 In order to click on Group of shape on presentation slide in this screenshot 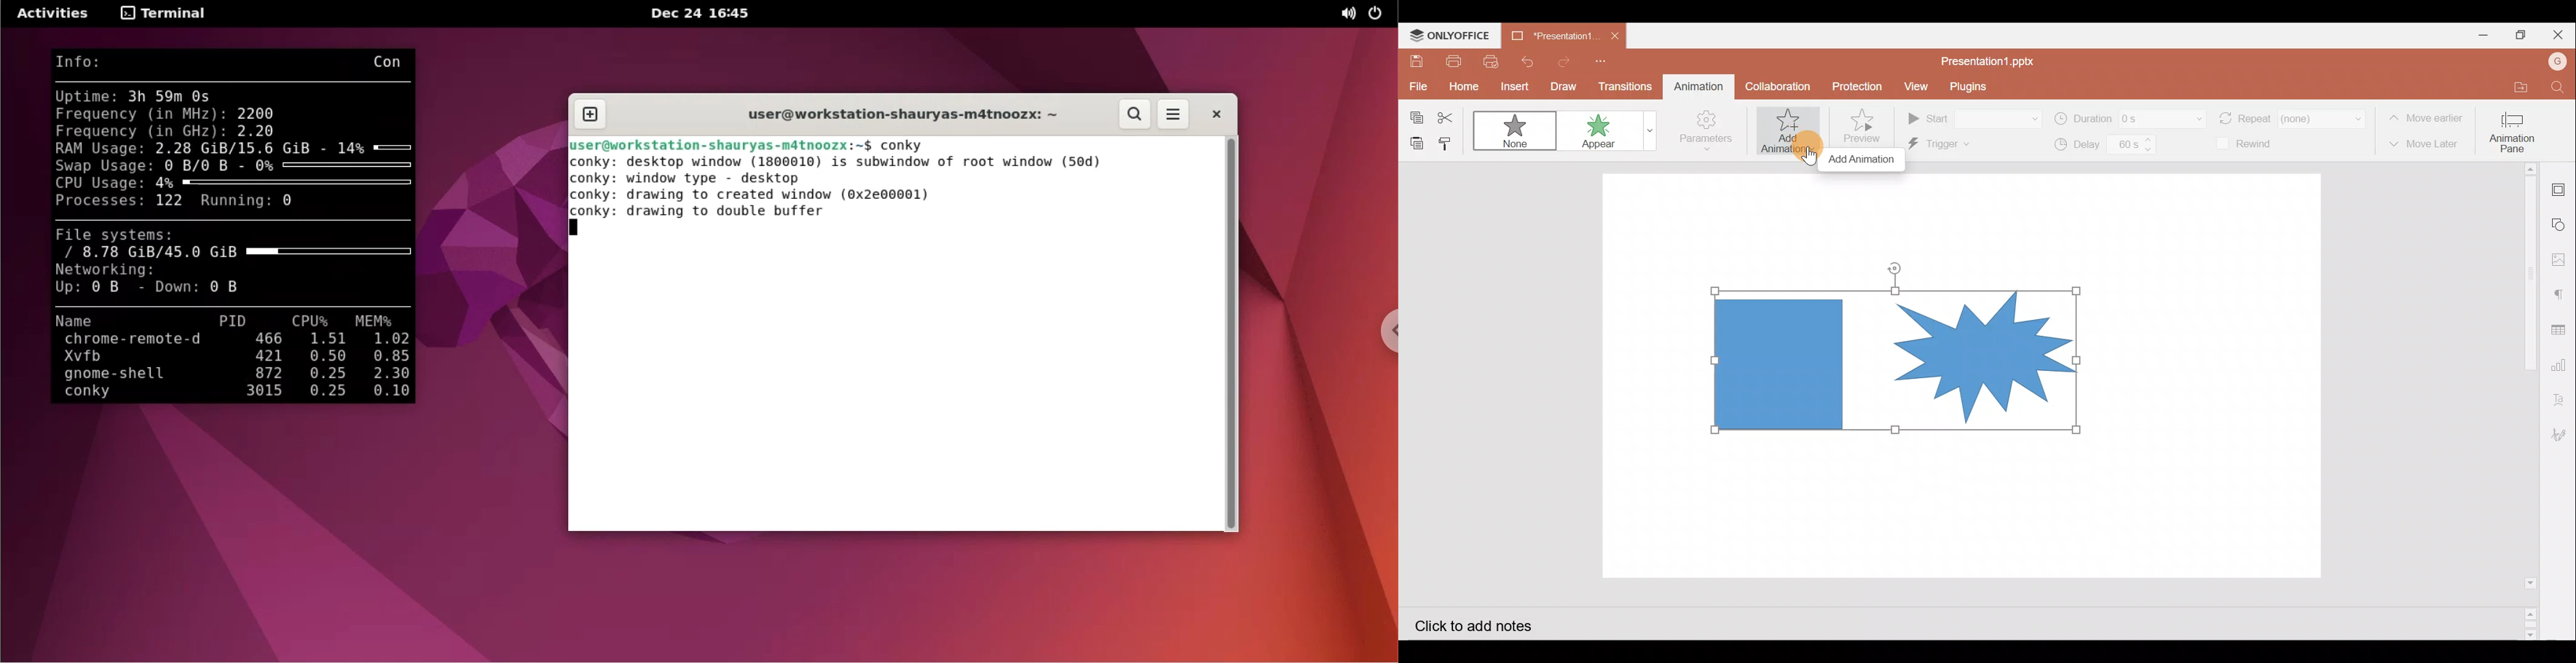, I will do `click(1899, 362)`.